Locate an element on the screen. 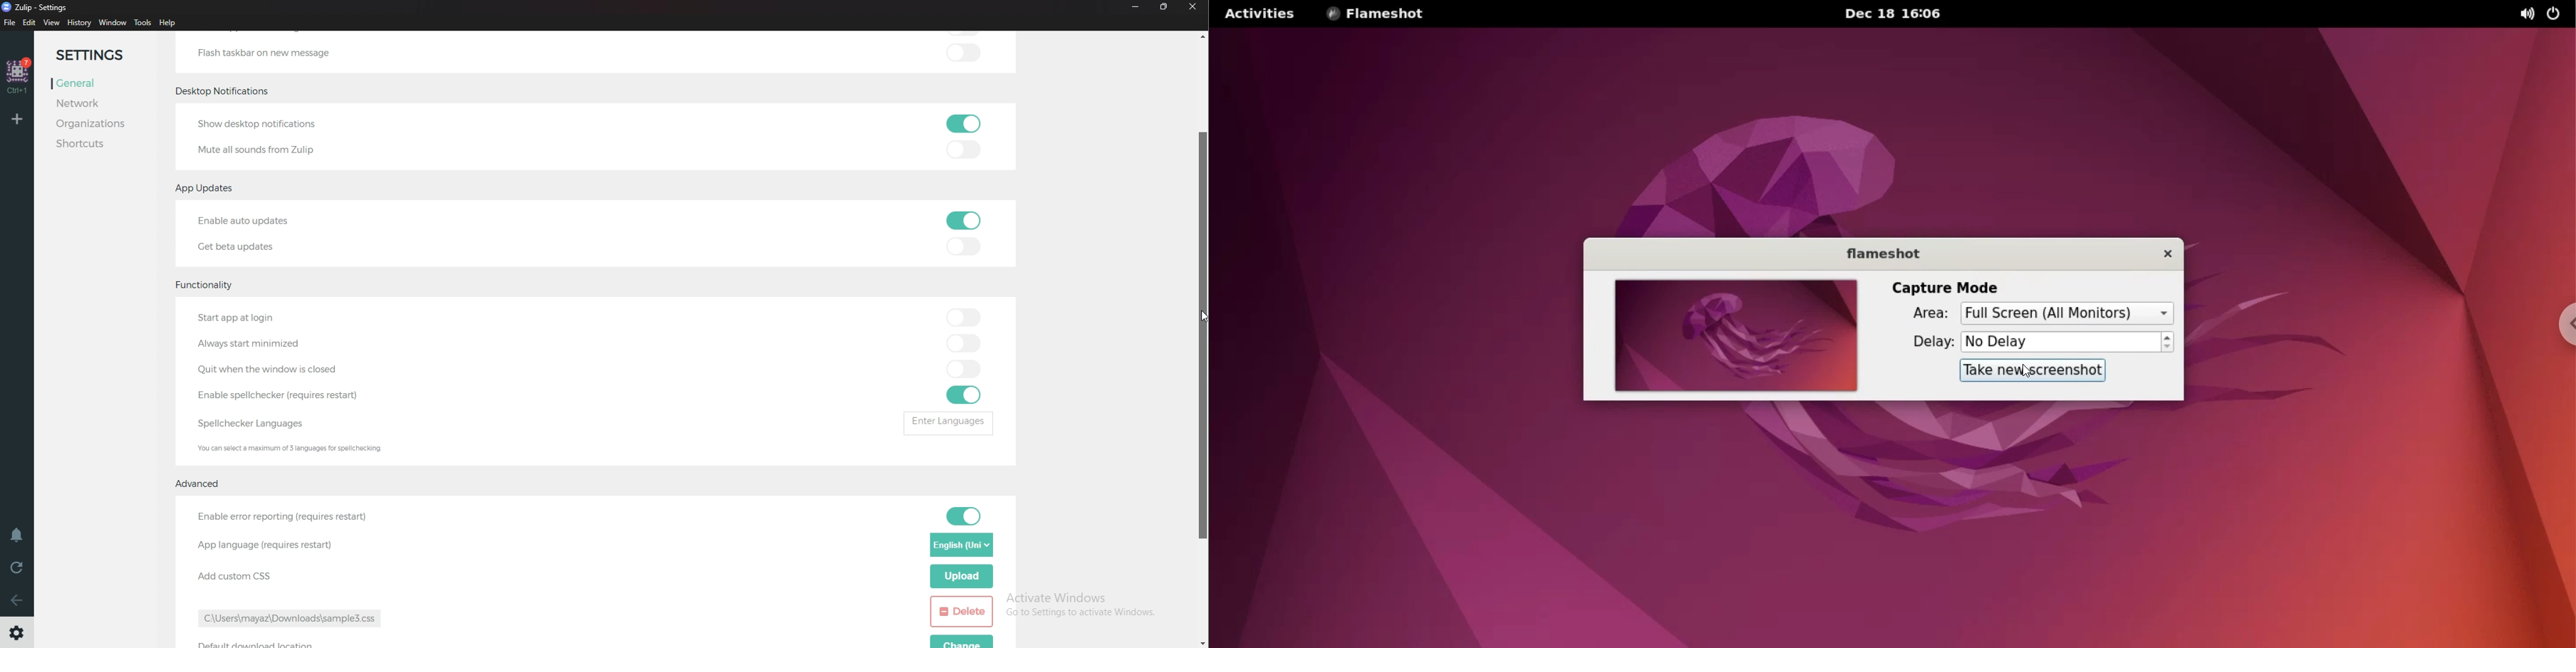 This screenshot has height=672, width=2576. delete is located at coordinates (961, 612).